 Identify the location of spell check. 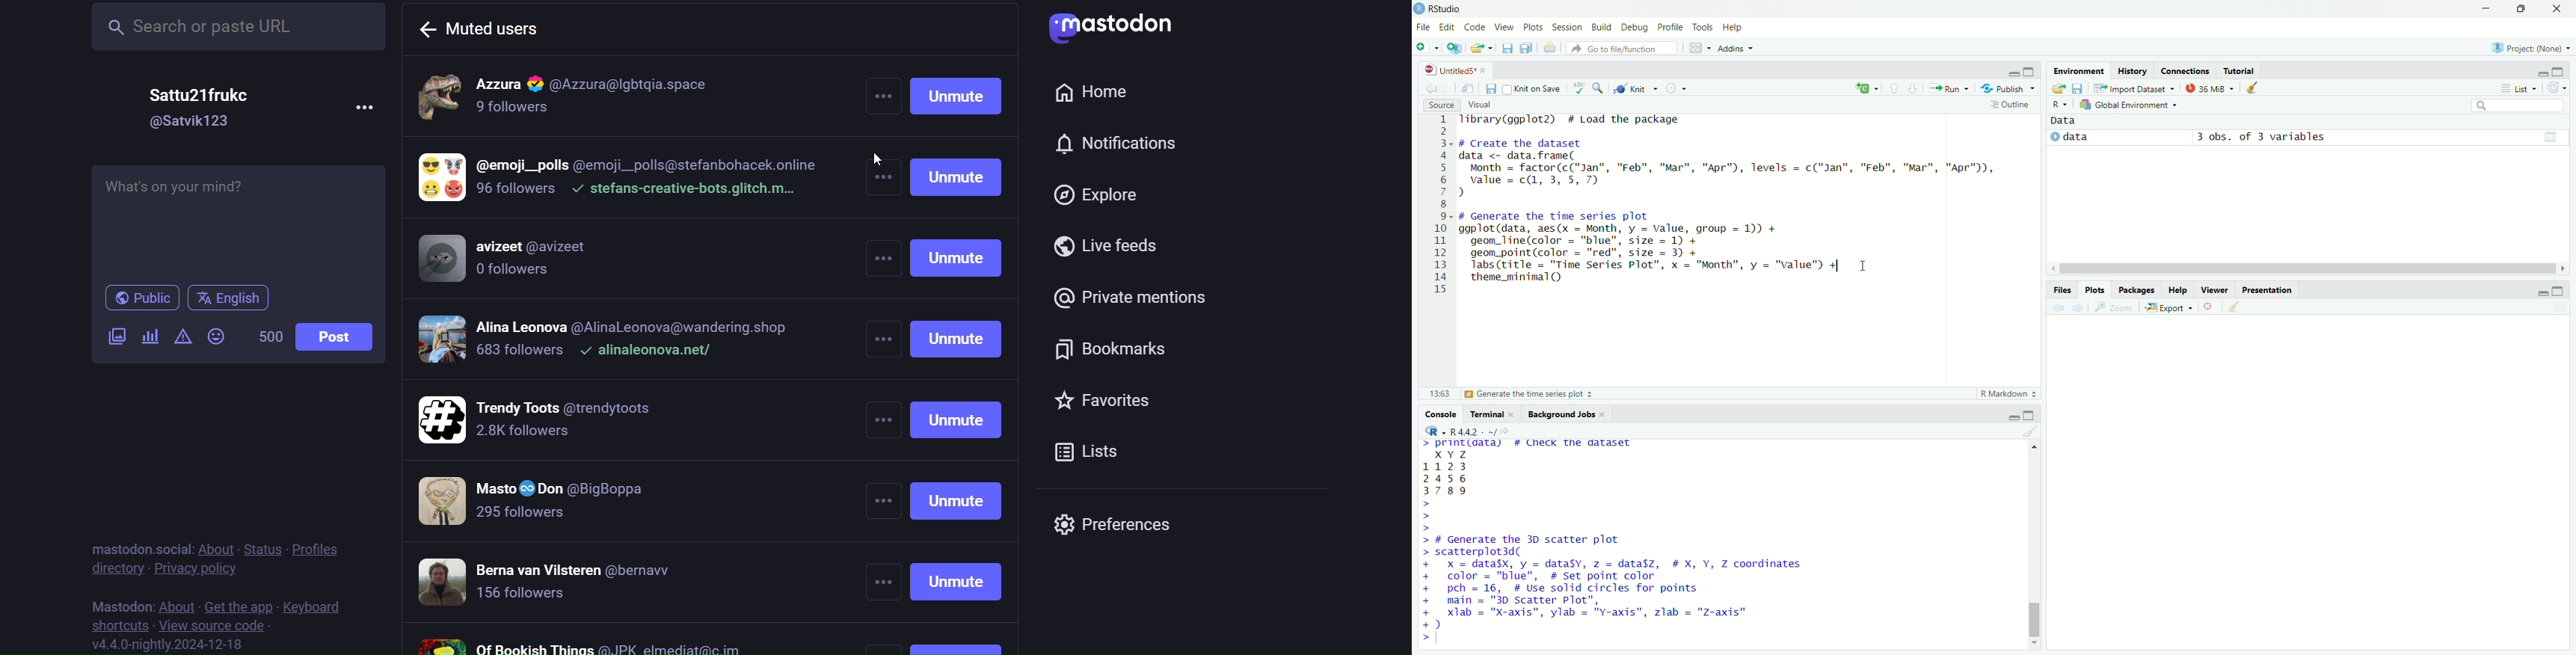
(1577, 90).